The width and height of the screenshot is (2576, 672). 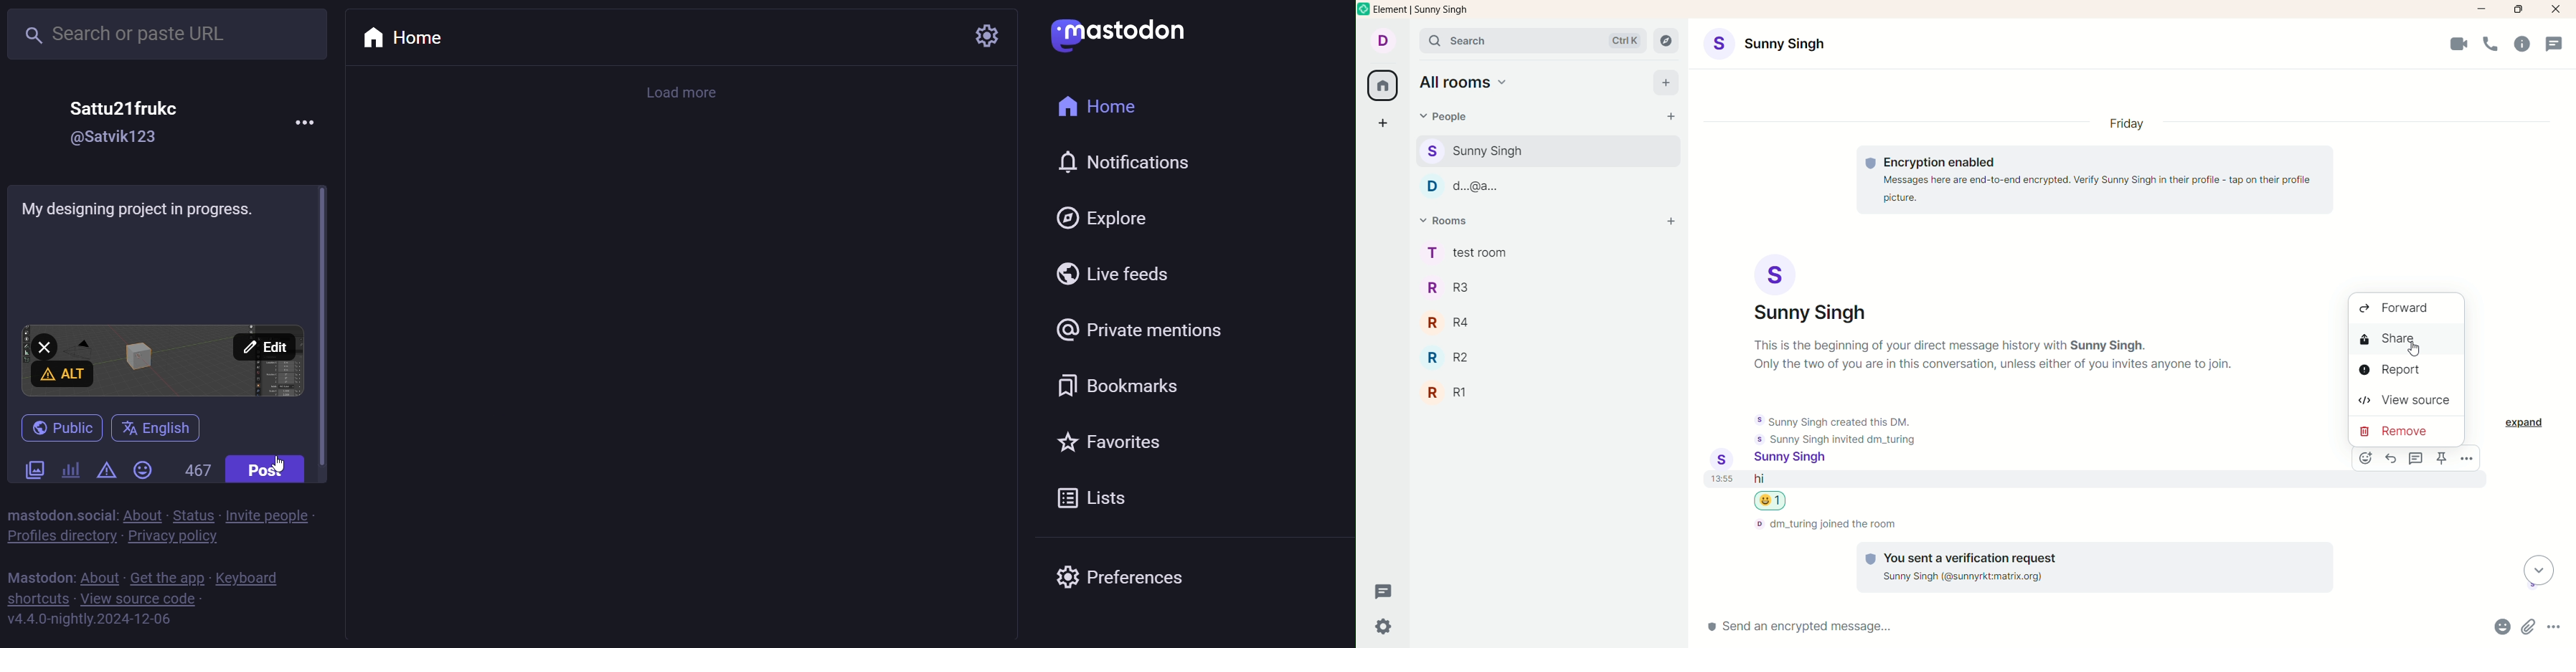 I want to click on favorite, so click(x=1112, y=444).